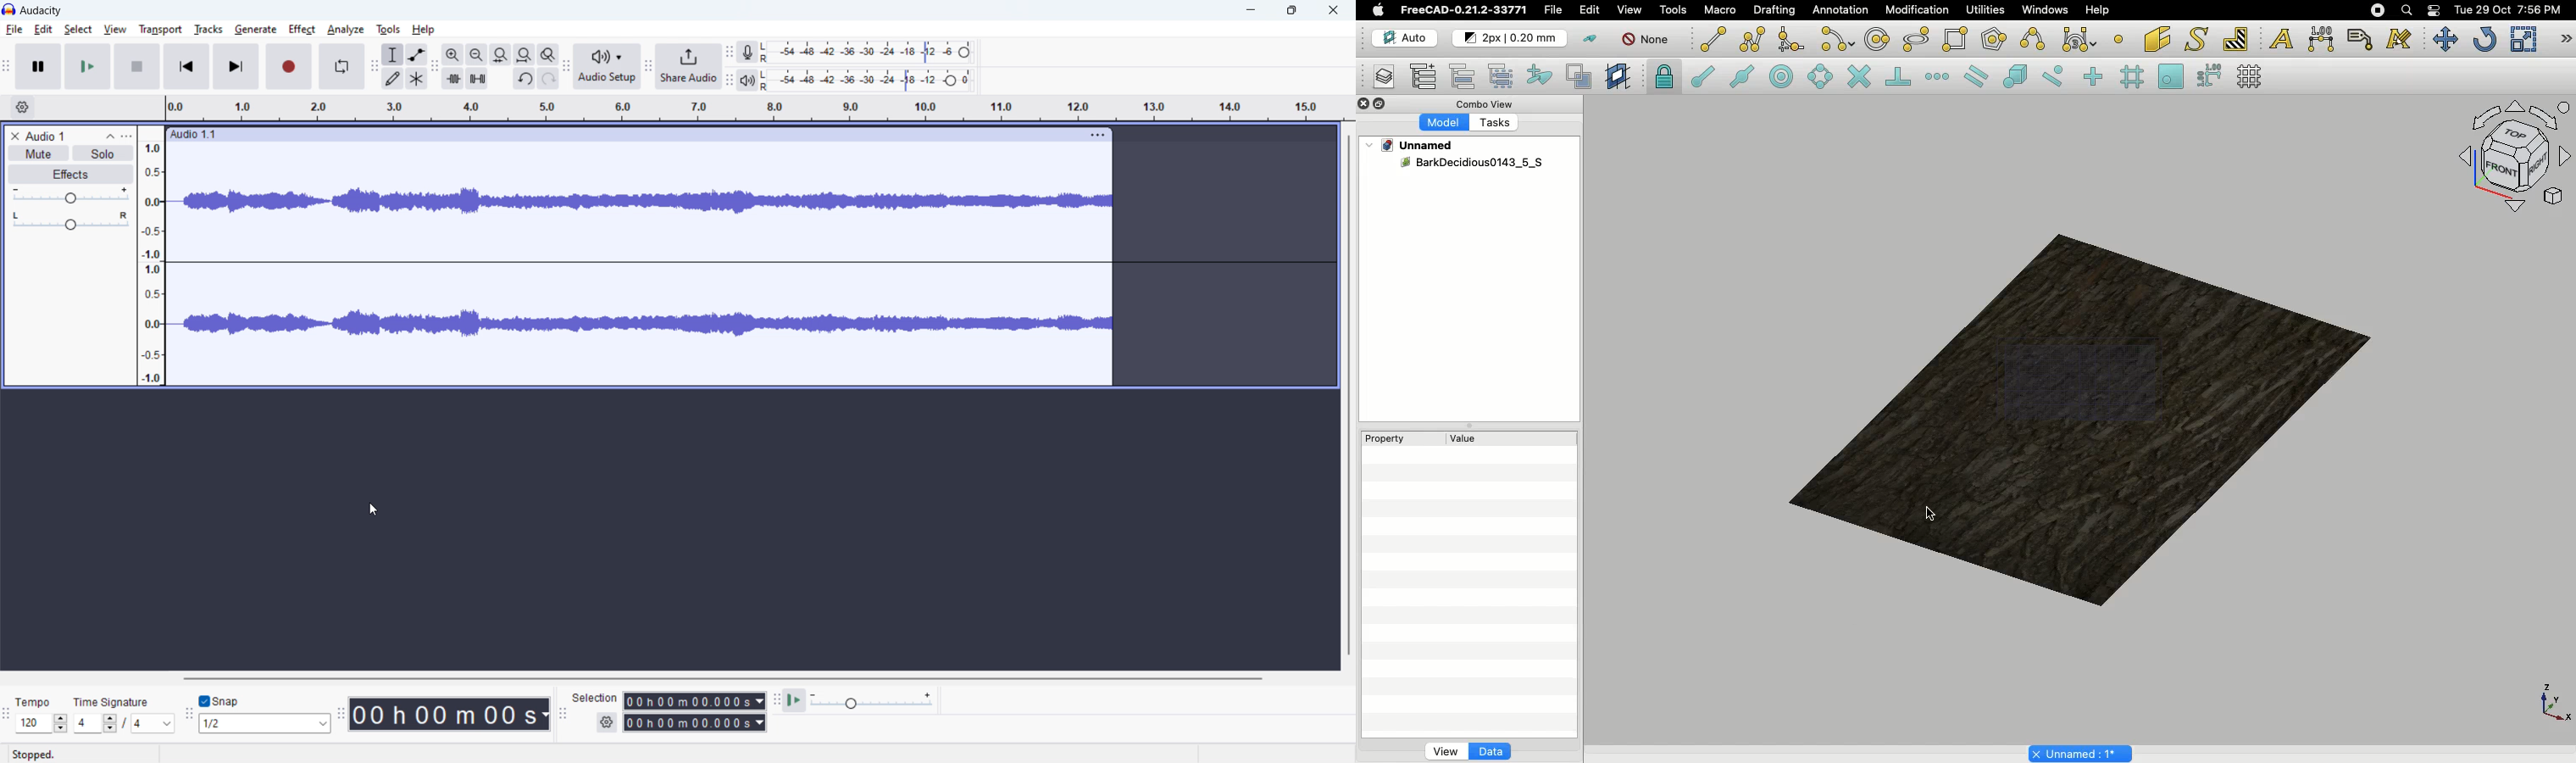  I want to click on generate, so click(256, 30).